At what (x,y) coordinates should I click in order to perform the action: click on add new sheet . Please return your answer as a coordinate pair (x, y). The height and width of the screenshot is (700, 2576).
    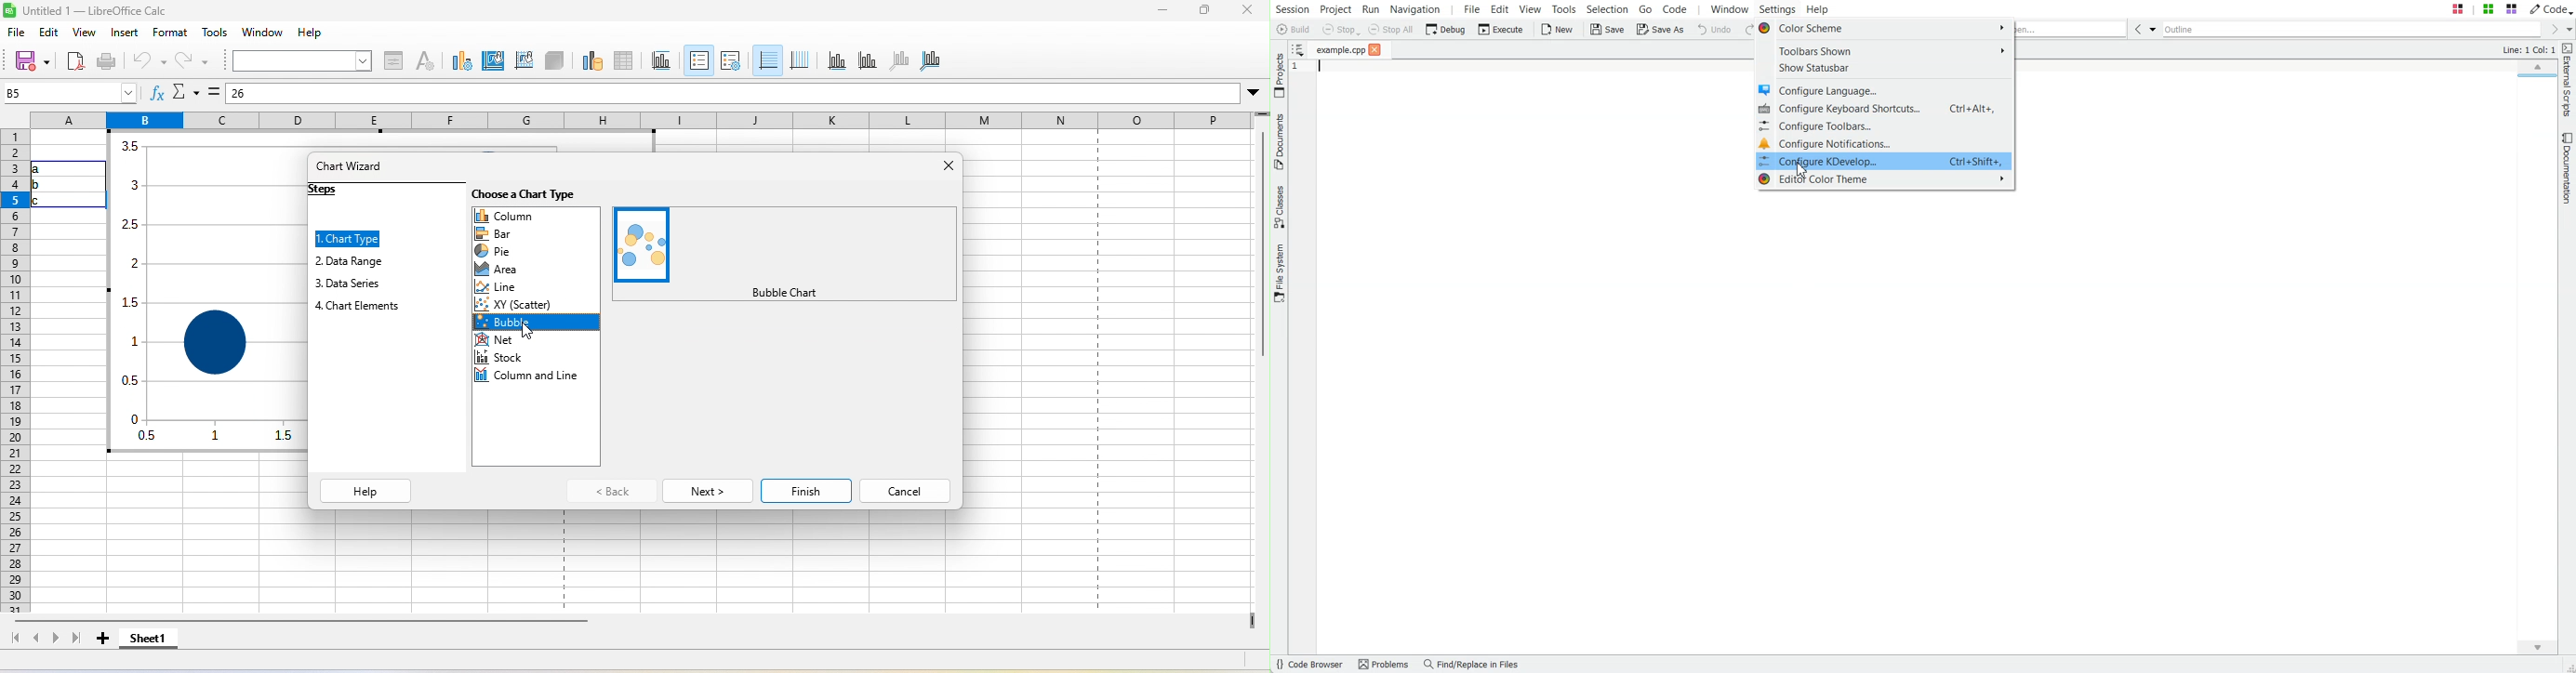
    Looking at the image, I should click on (103, 643).